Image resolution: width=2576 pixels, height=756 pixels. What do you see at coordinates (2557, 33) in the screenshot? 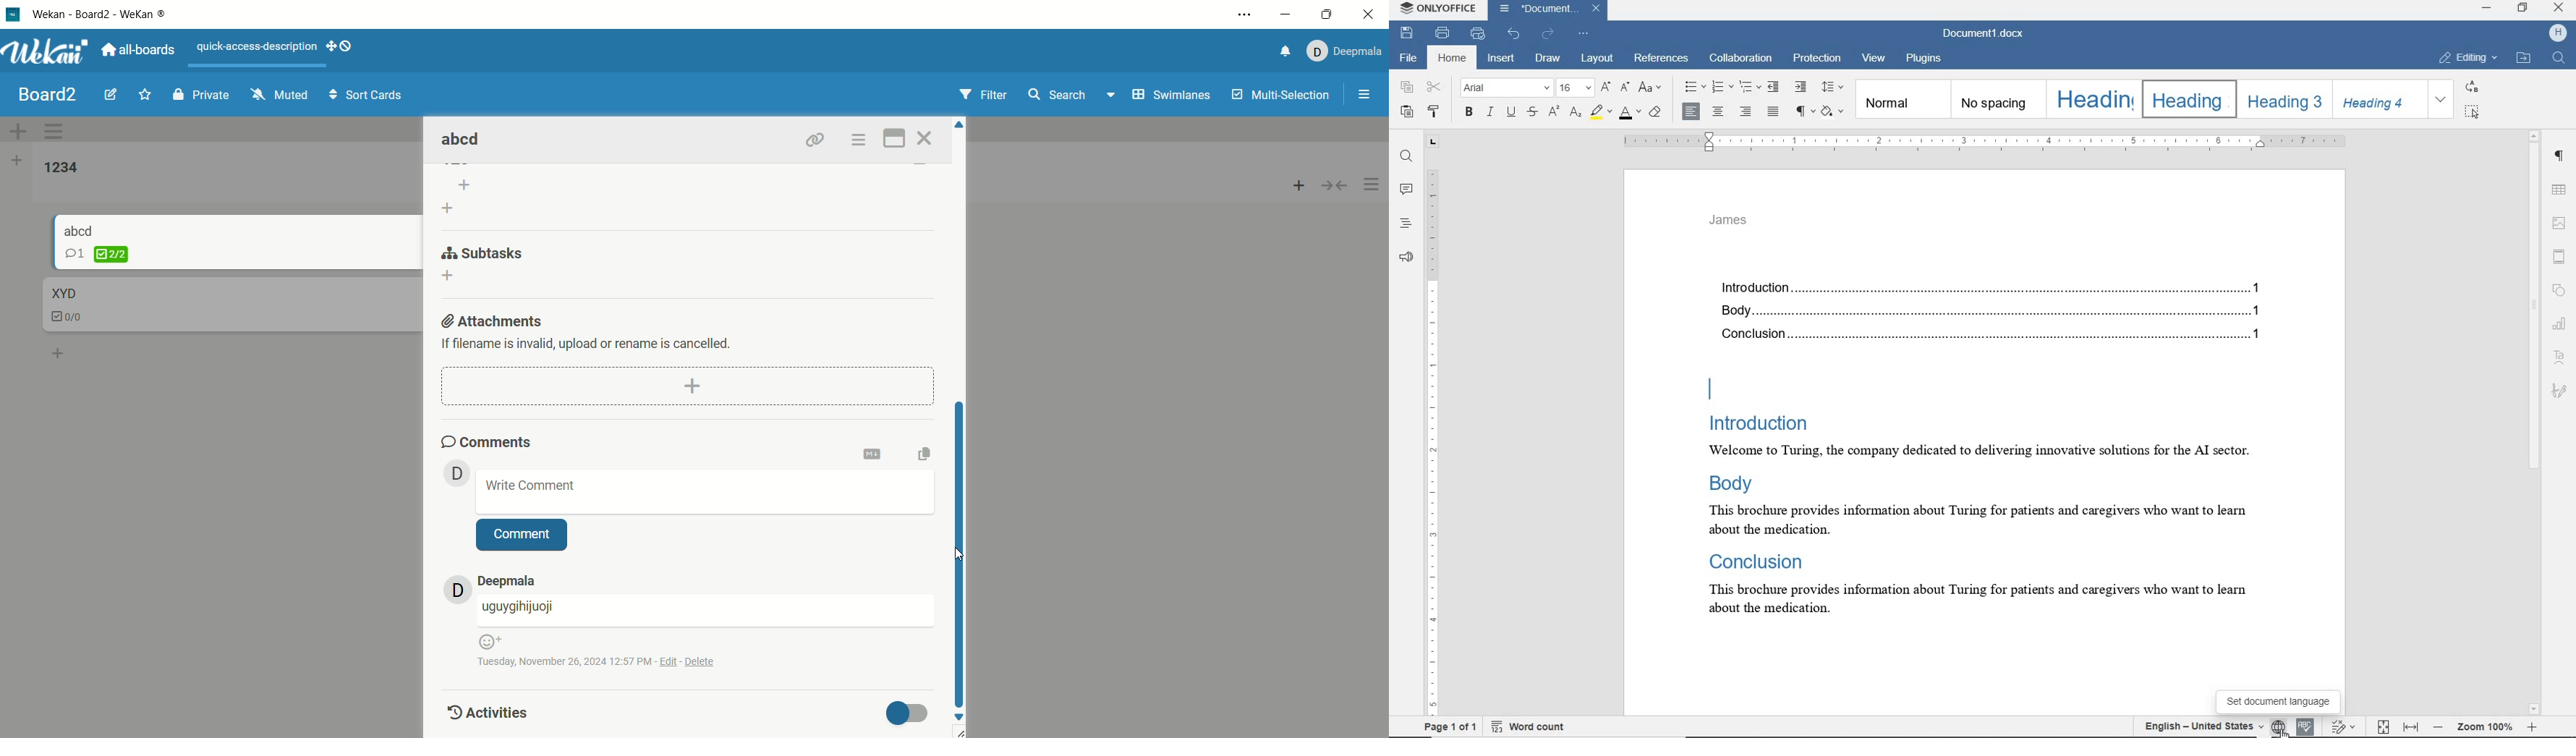
I see `HP` at bounding box center [2557, 33].